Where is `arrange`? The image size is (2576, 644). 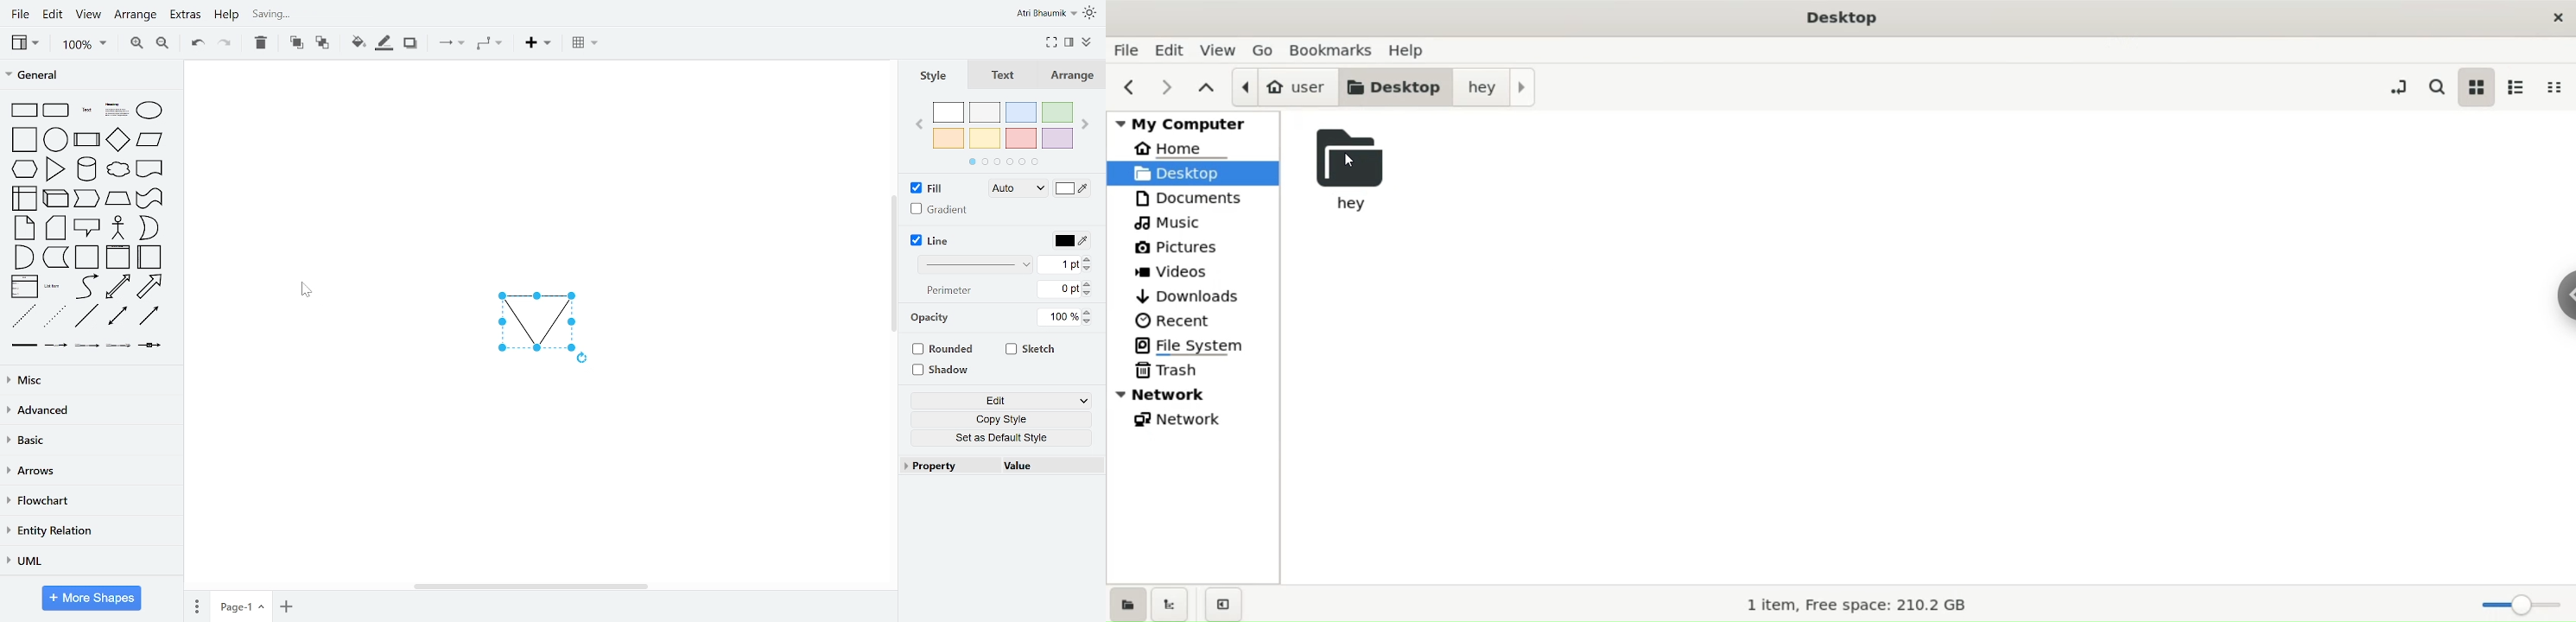 arrange is located at coordinates (1076, 75).